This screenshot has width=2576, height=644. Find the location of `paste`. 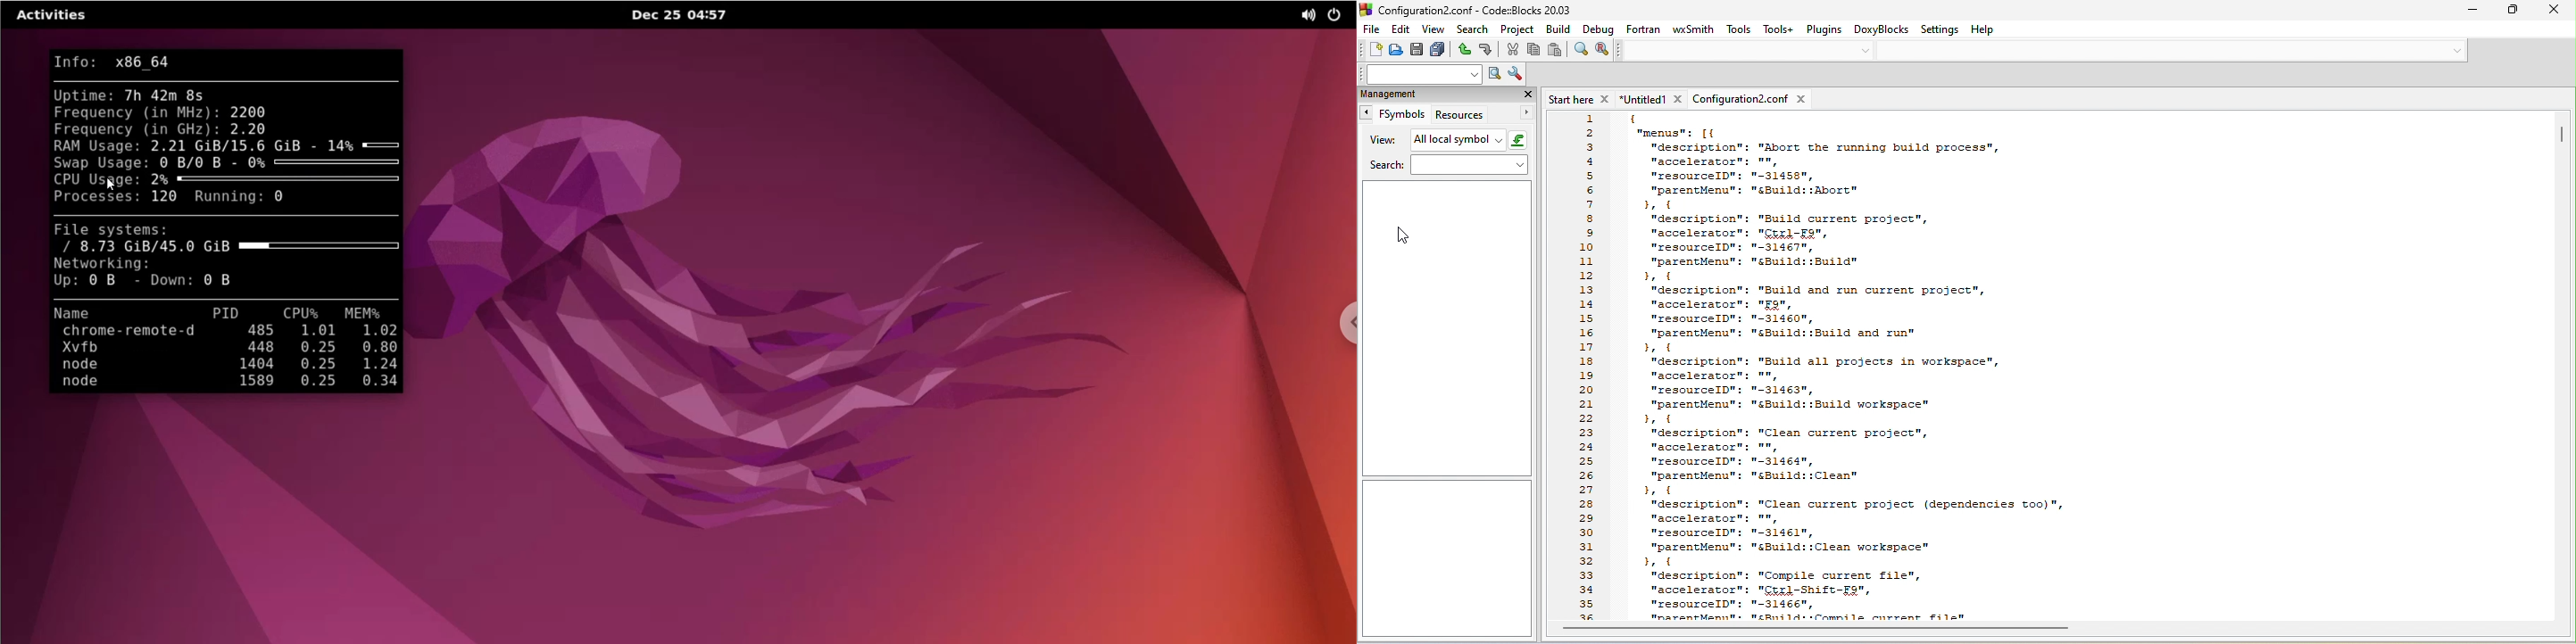

paste is located at coordinates (1556, 50).